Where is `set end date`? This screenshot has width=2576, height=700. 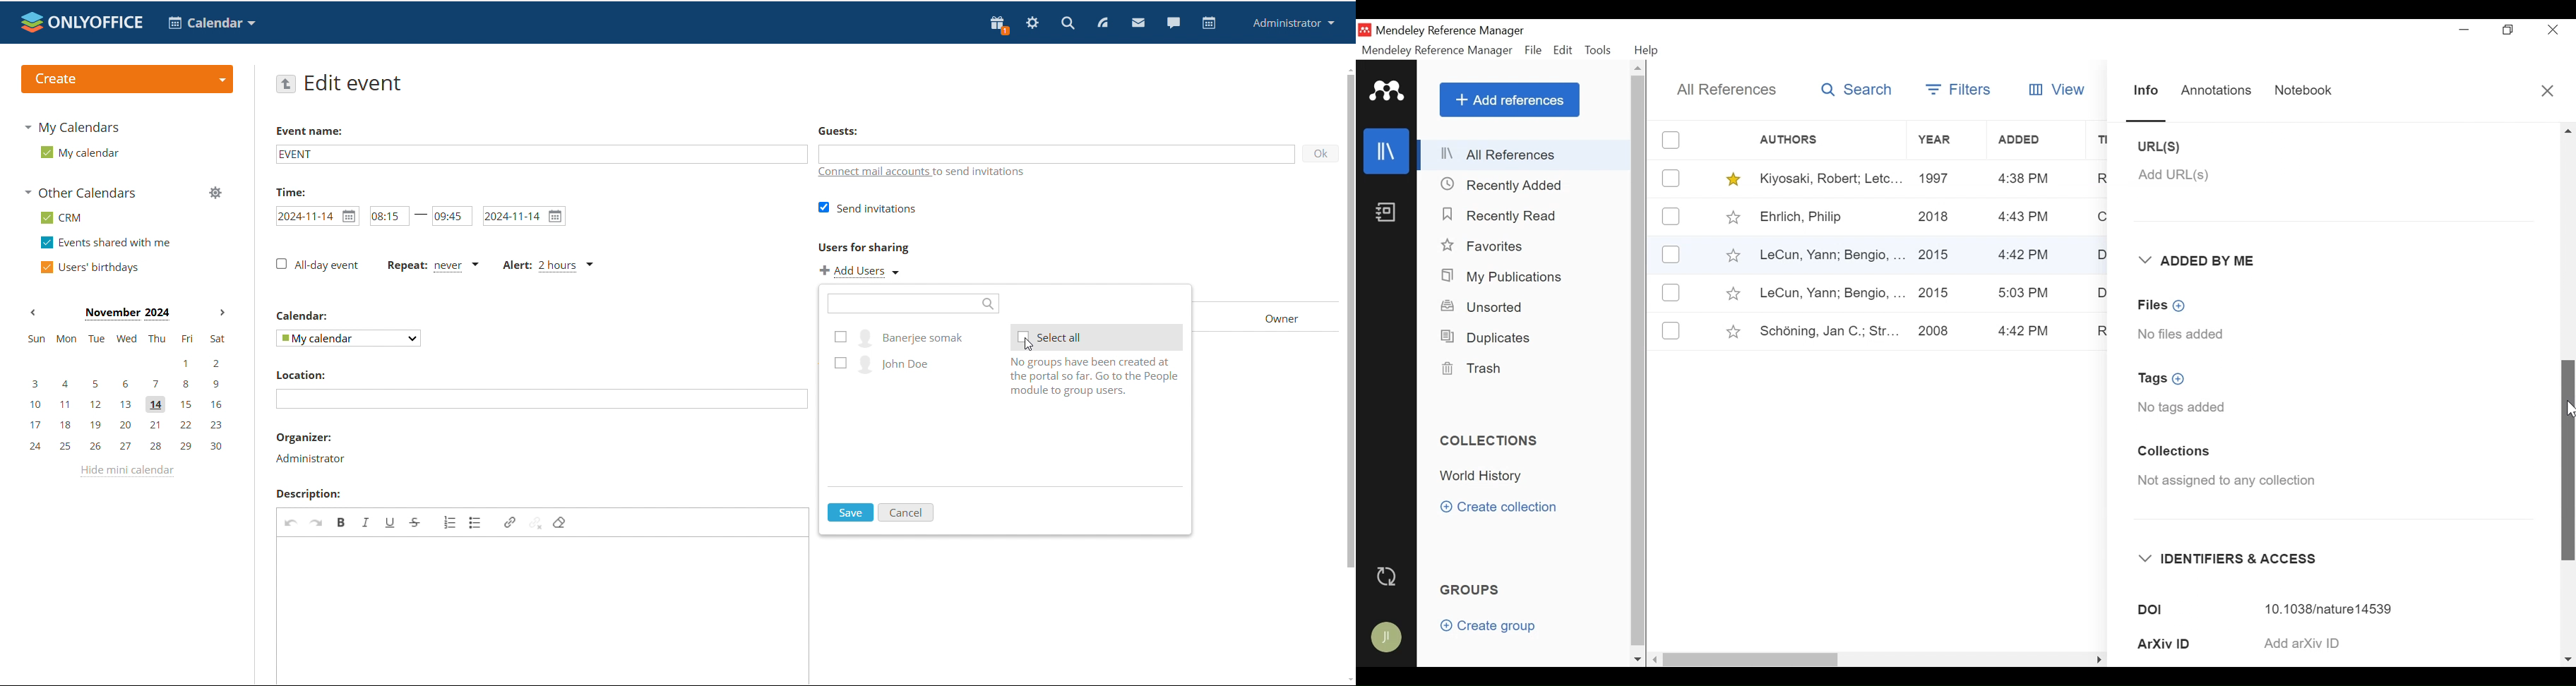 set end date is located at coordinates (525, 216).